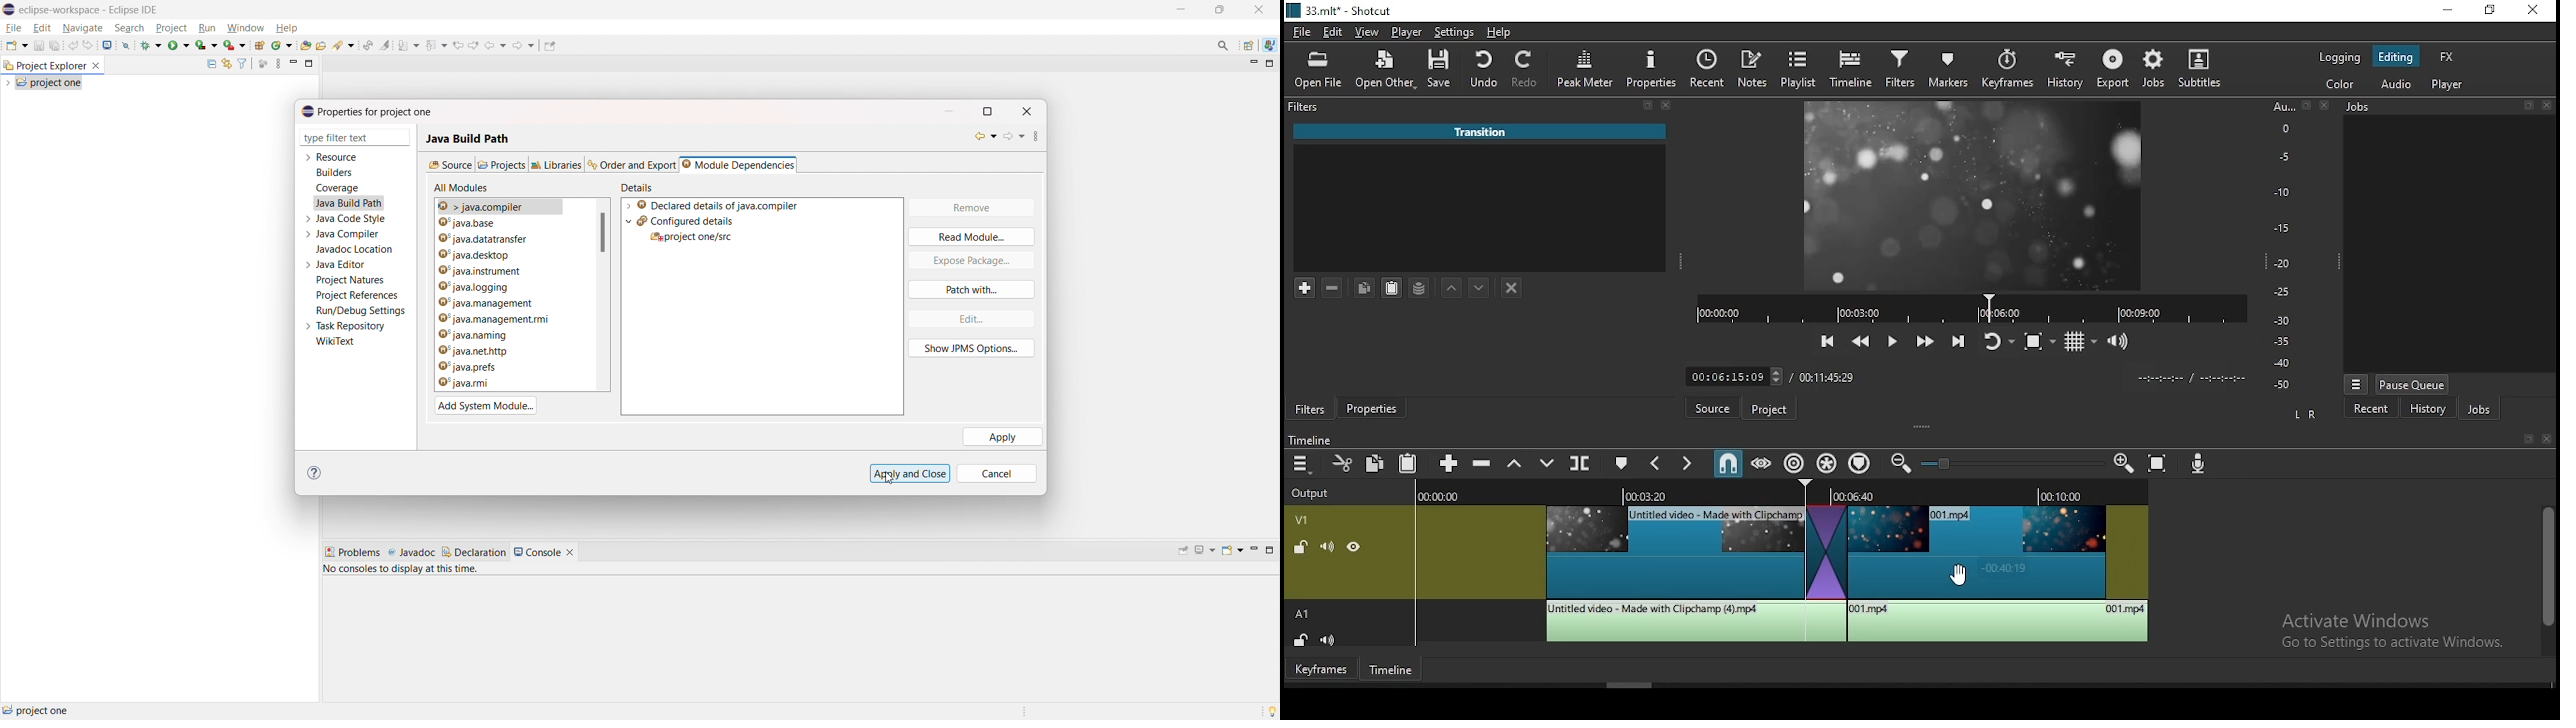  What do you see at coordinates (685, 221) in the screenshot?
I see `configured details` at bounding box center [685, 221].